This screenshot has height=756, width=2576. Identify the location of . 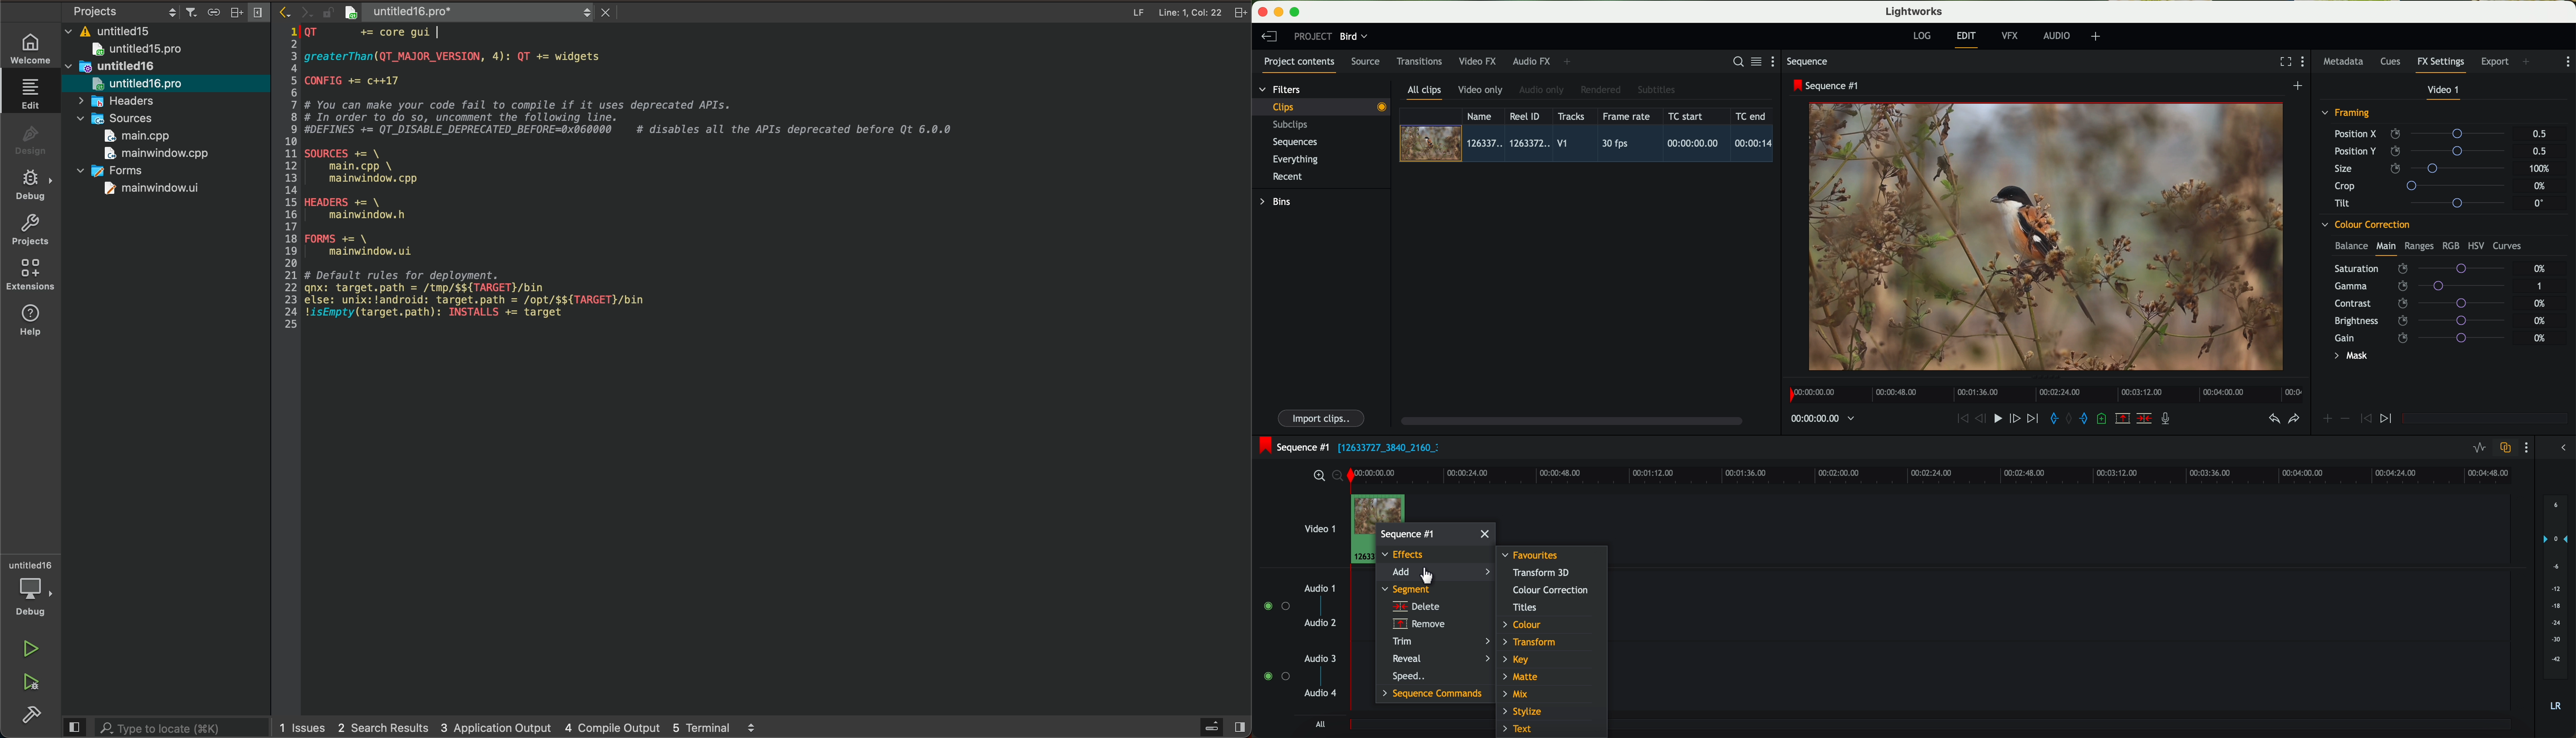
(1227, 12).